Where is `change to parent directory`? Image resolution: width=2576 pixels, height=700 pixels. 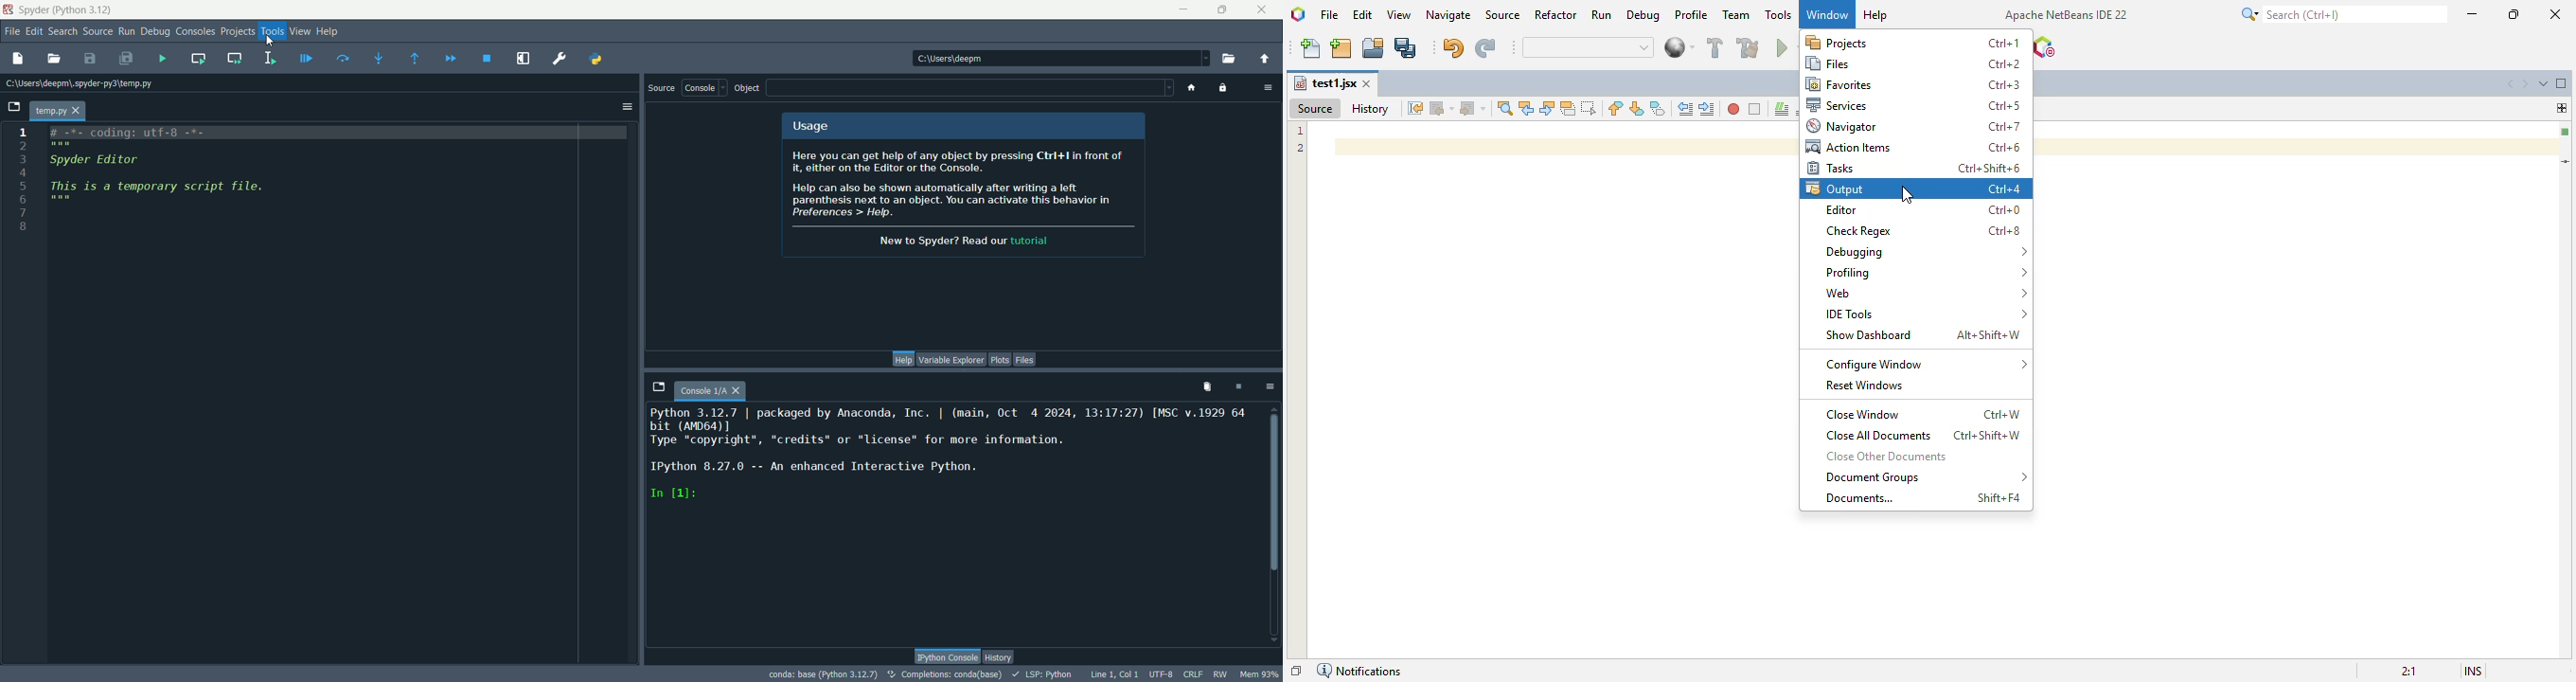
change to parent directory is located at coordinates (1268, 58).